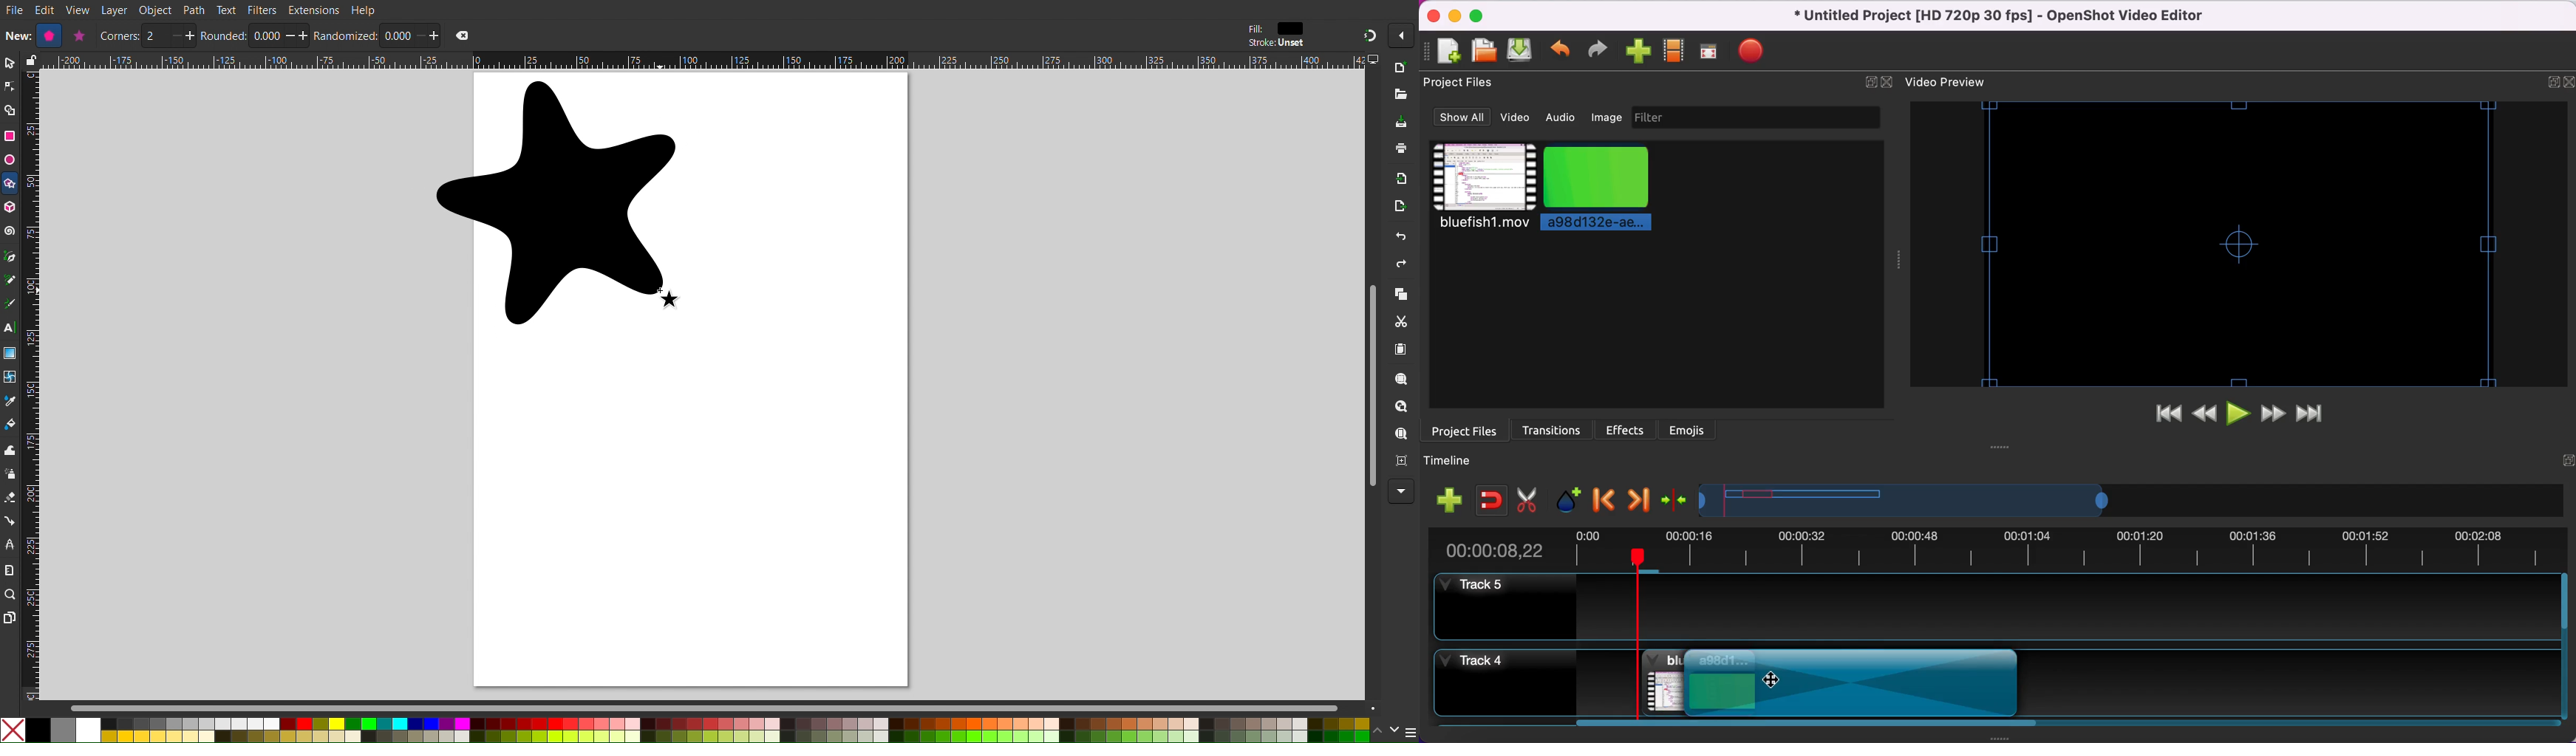 The width and height of the screenshot is (2576, 756). Describe the element at coordinates (2005, 547) in the screenshot. I see `duration` at that location.